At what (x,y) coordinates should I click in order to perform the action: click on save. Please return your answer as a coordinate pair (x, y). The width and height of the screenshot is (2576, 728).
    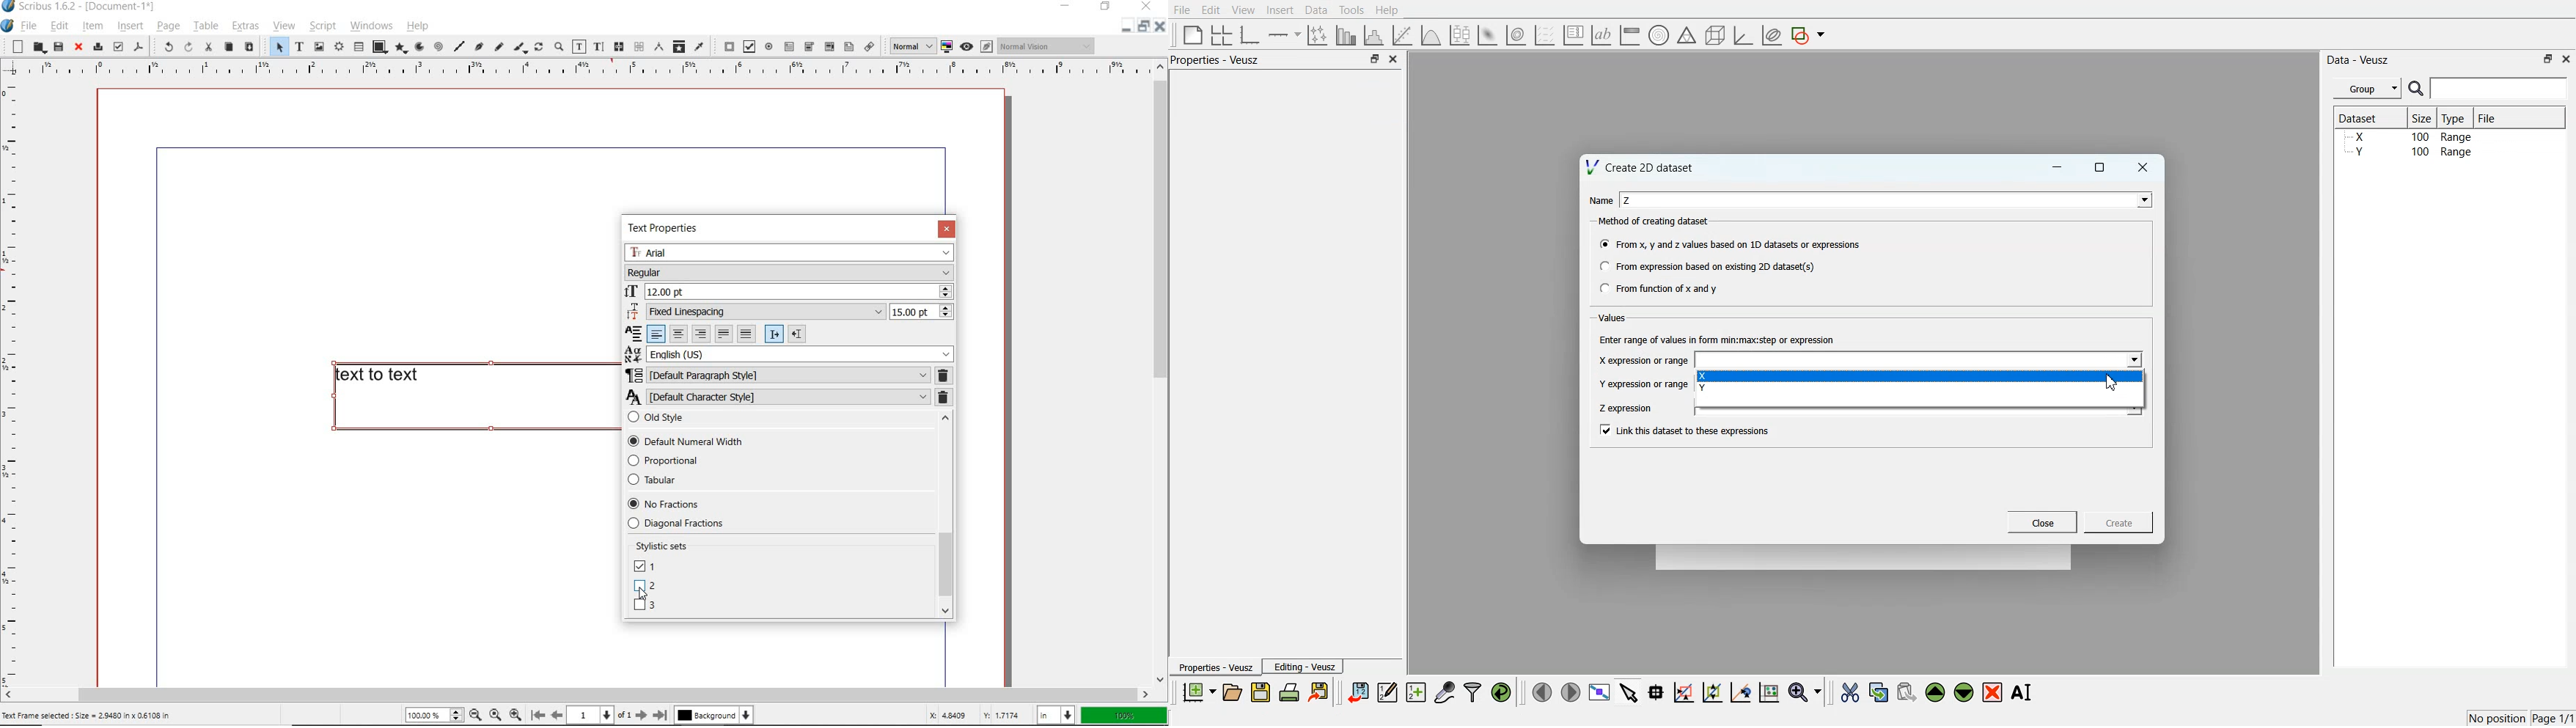
    Looking at the image, I should click on (58, 47).